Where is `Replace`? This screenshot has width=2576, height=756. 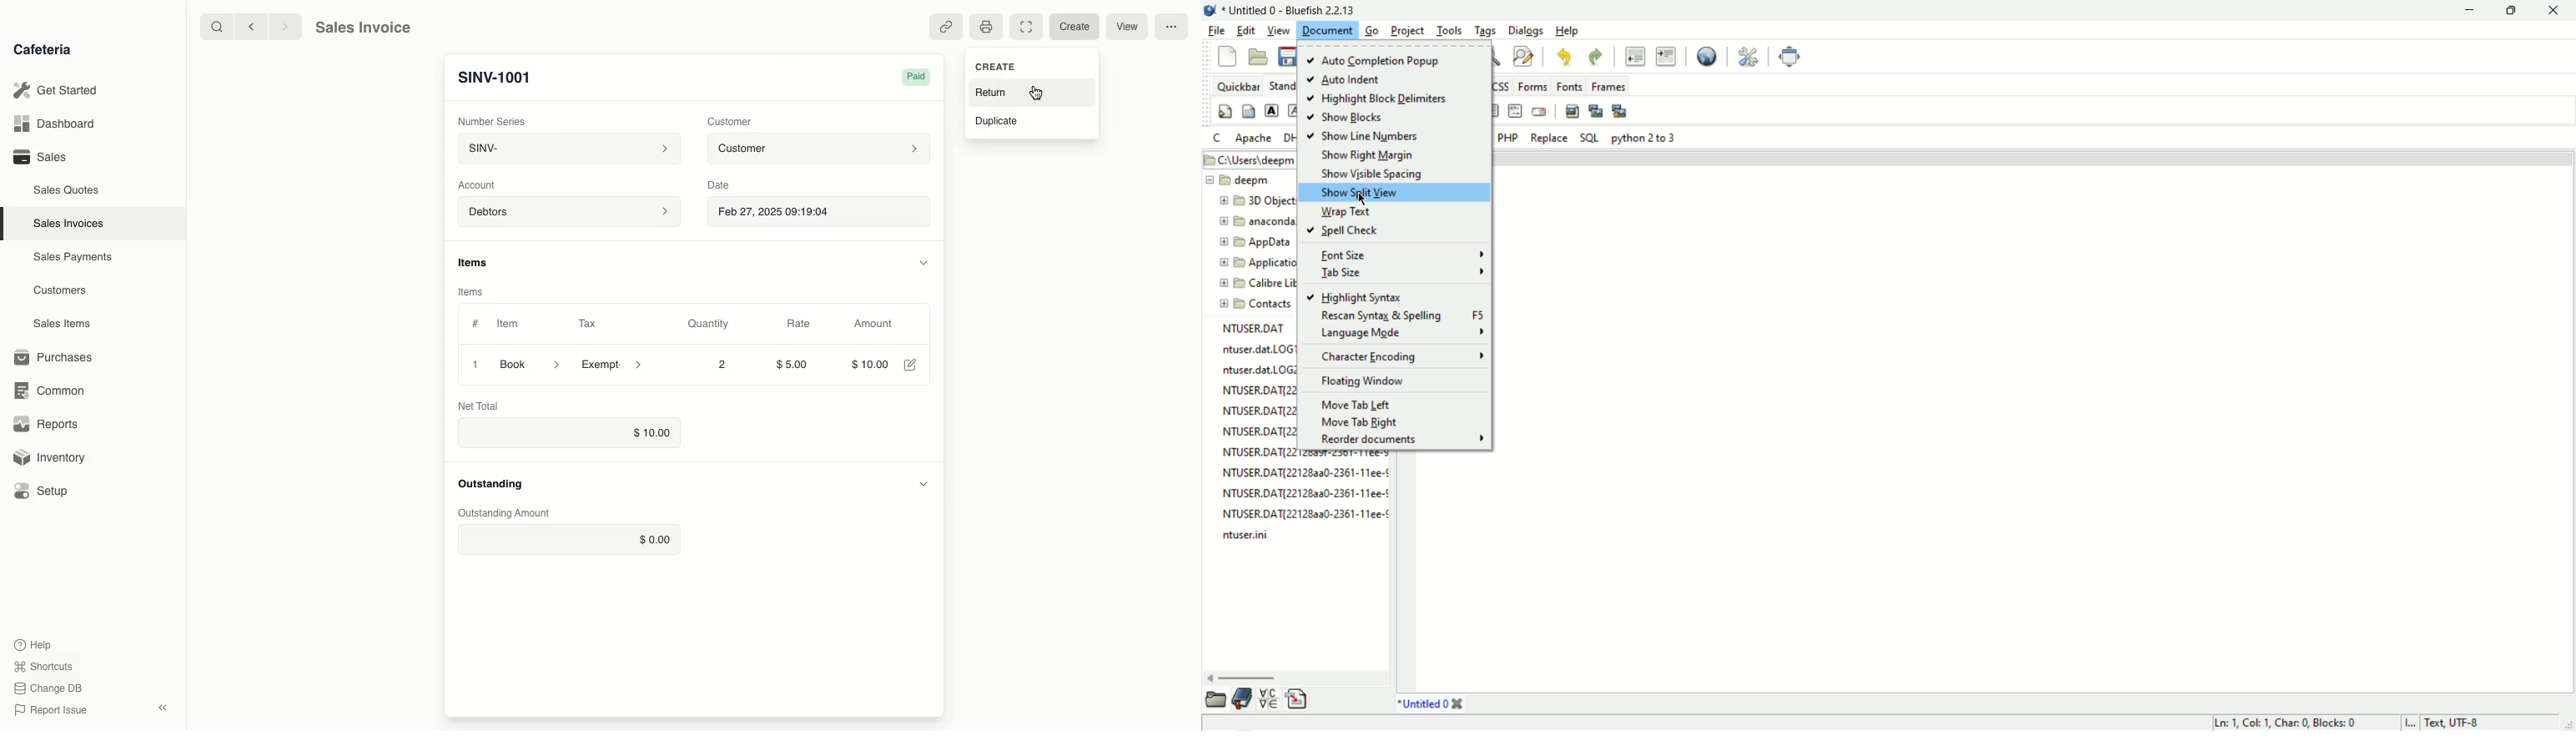 Replace is located at coordinates (1549, 137).